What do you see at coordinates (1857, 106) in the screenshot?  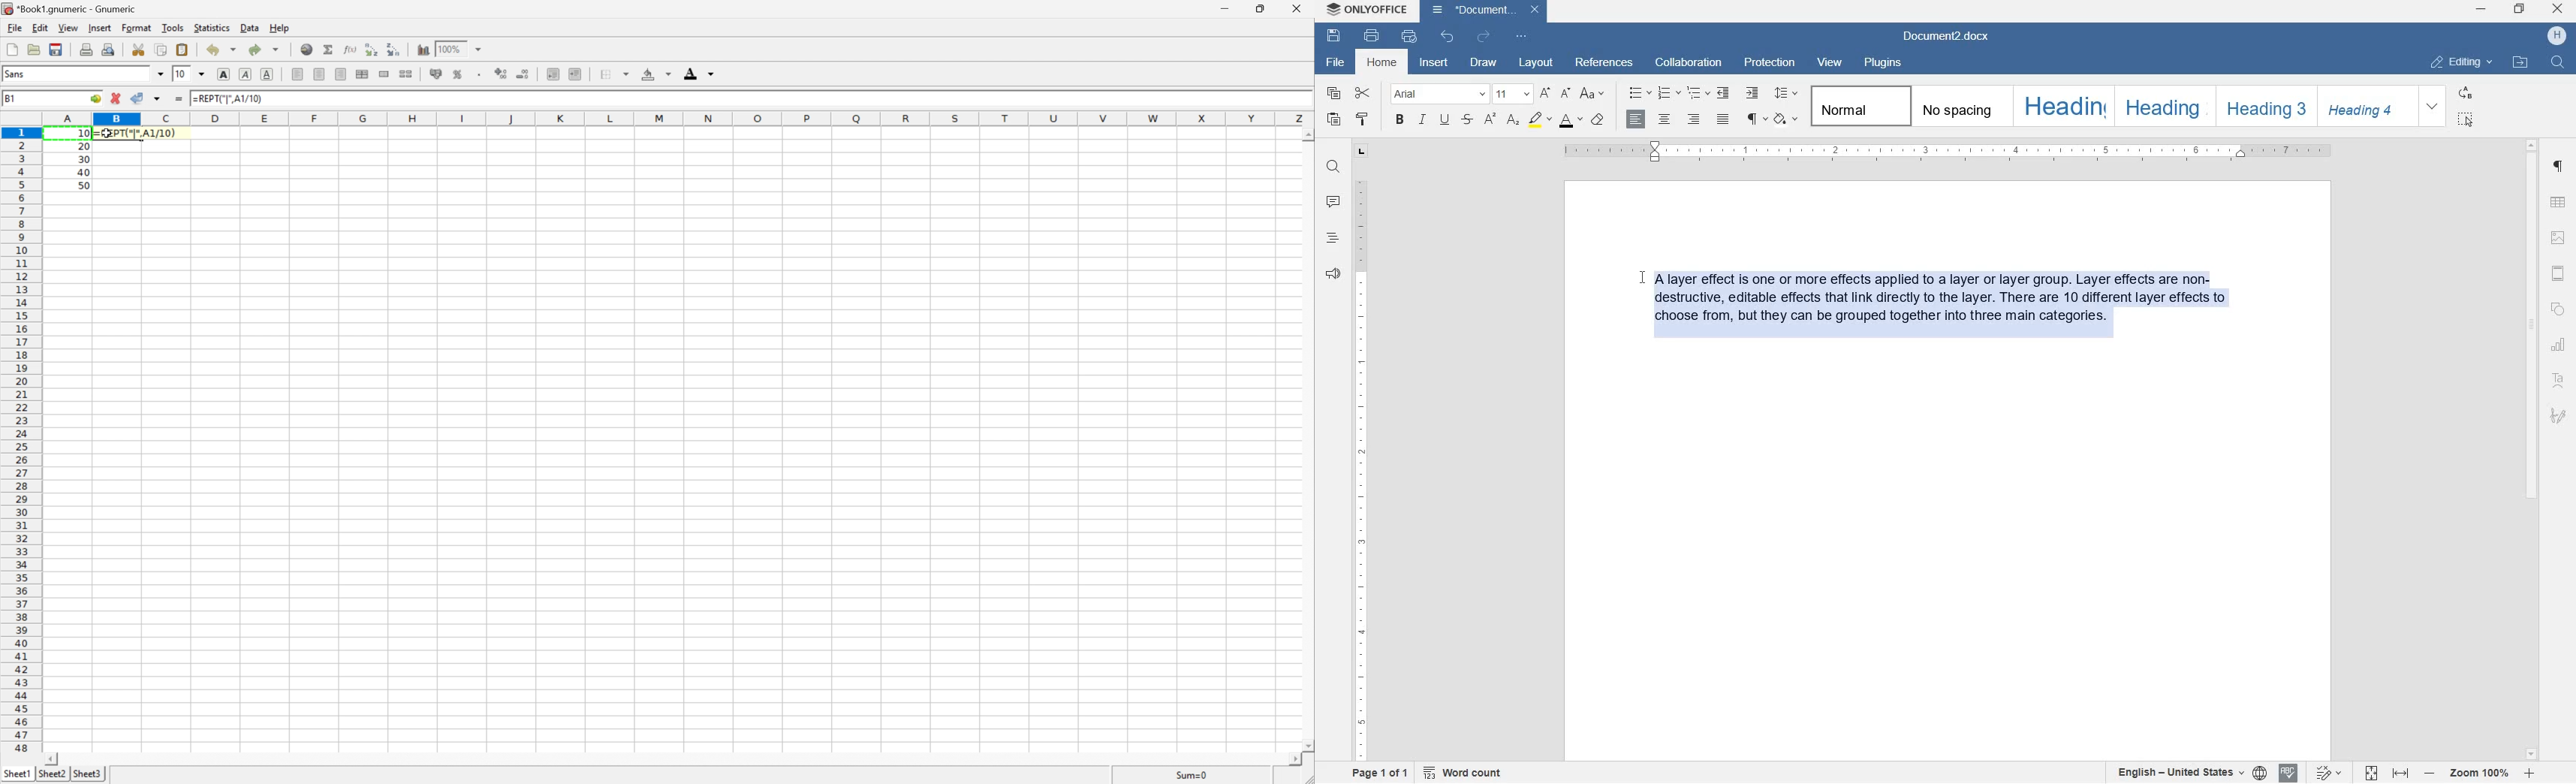 I see `normal` at bounding box center [1857, 106].